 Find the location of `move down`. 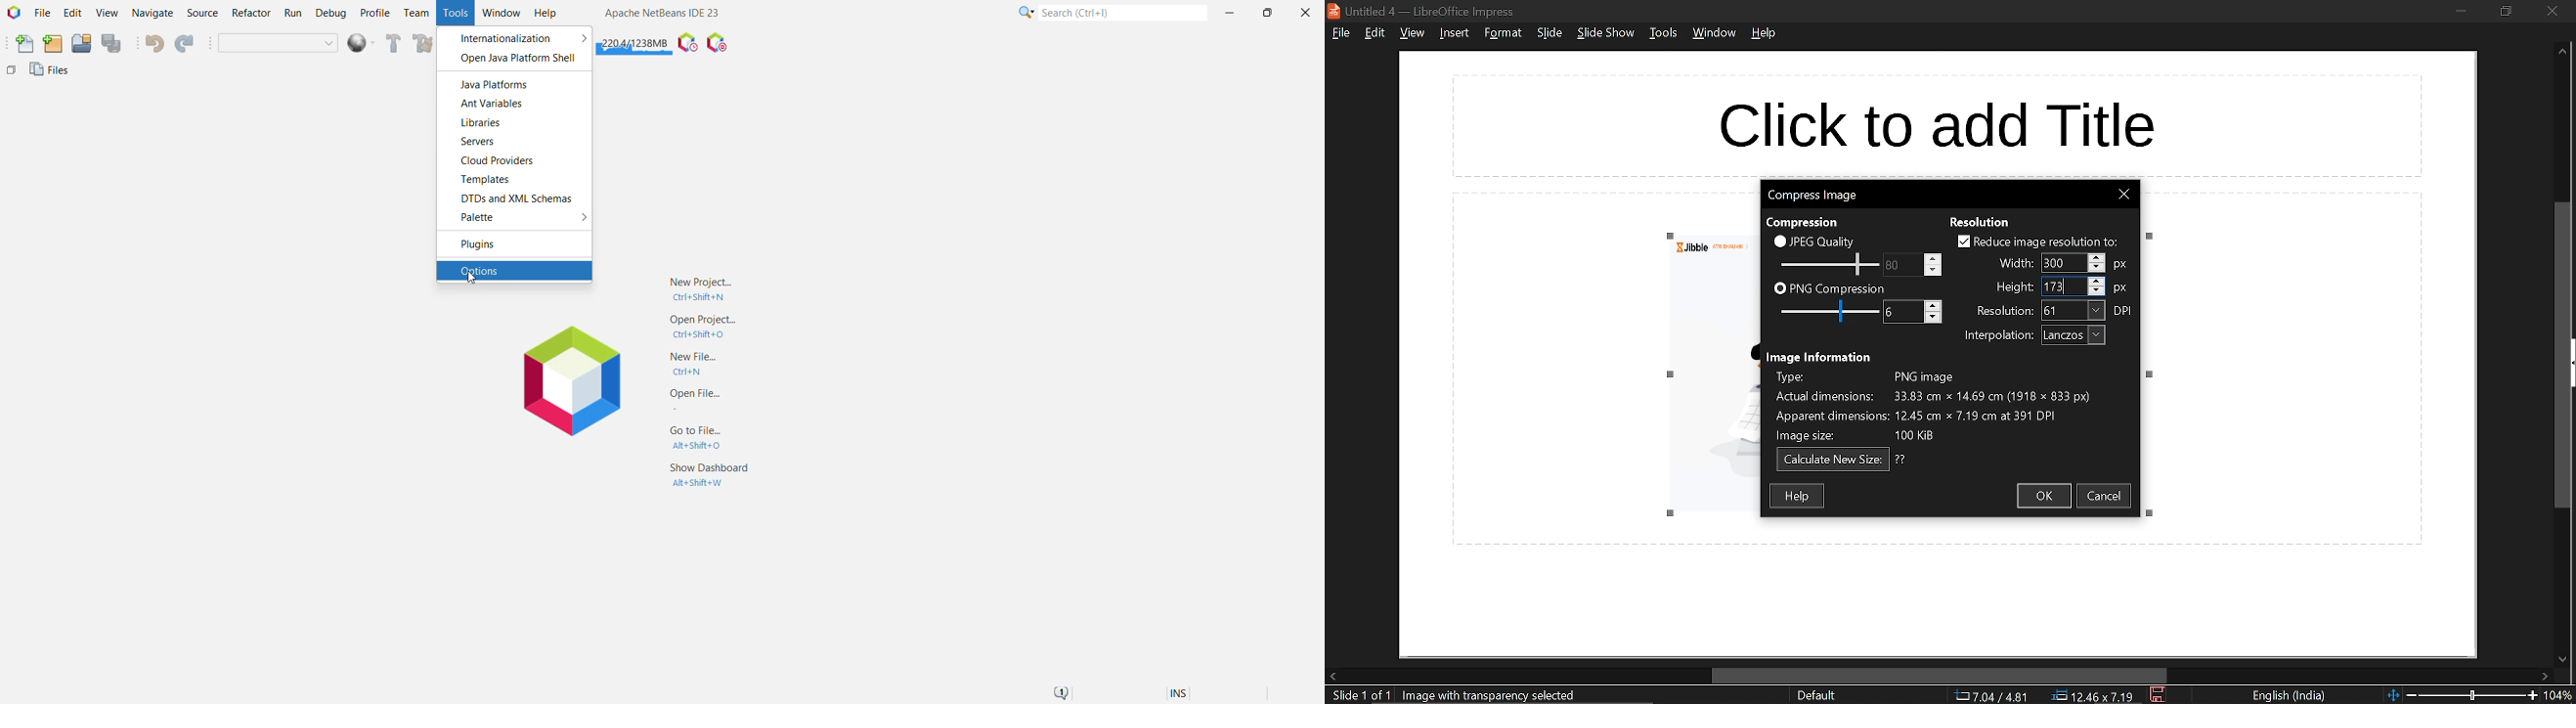

move down is located at coordinates (2560, 657).